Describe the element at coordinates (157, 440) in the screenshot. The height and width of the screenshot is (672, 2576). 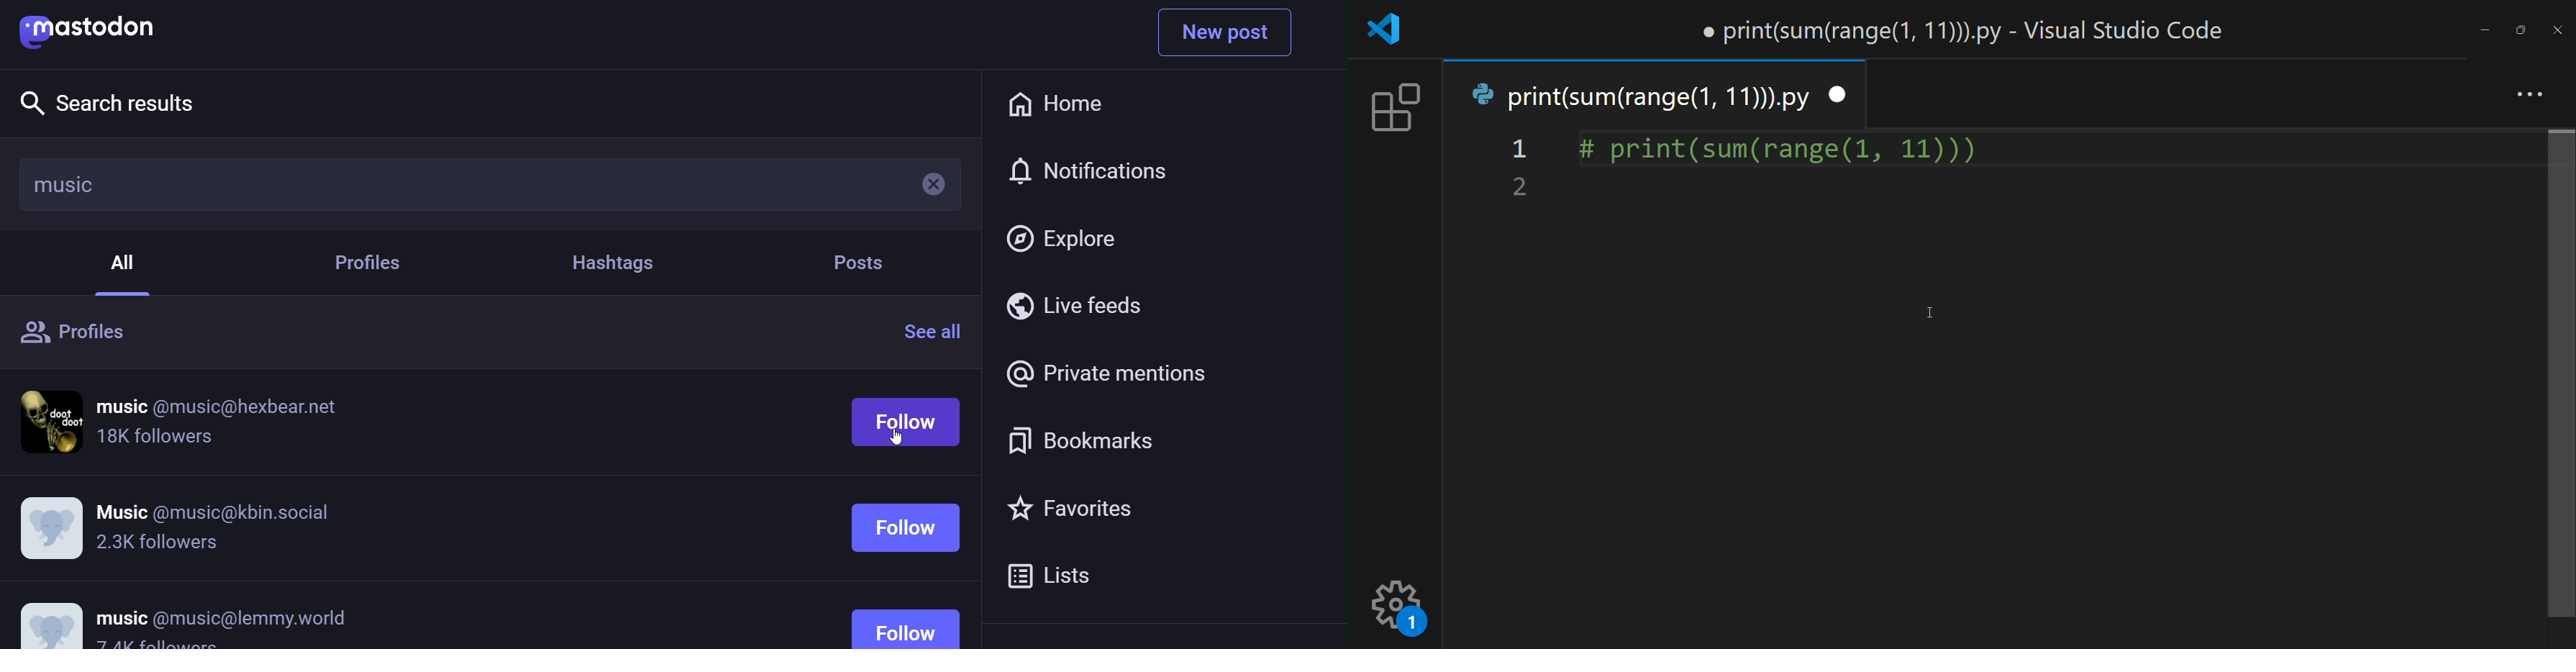
I see `followers` at that location.